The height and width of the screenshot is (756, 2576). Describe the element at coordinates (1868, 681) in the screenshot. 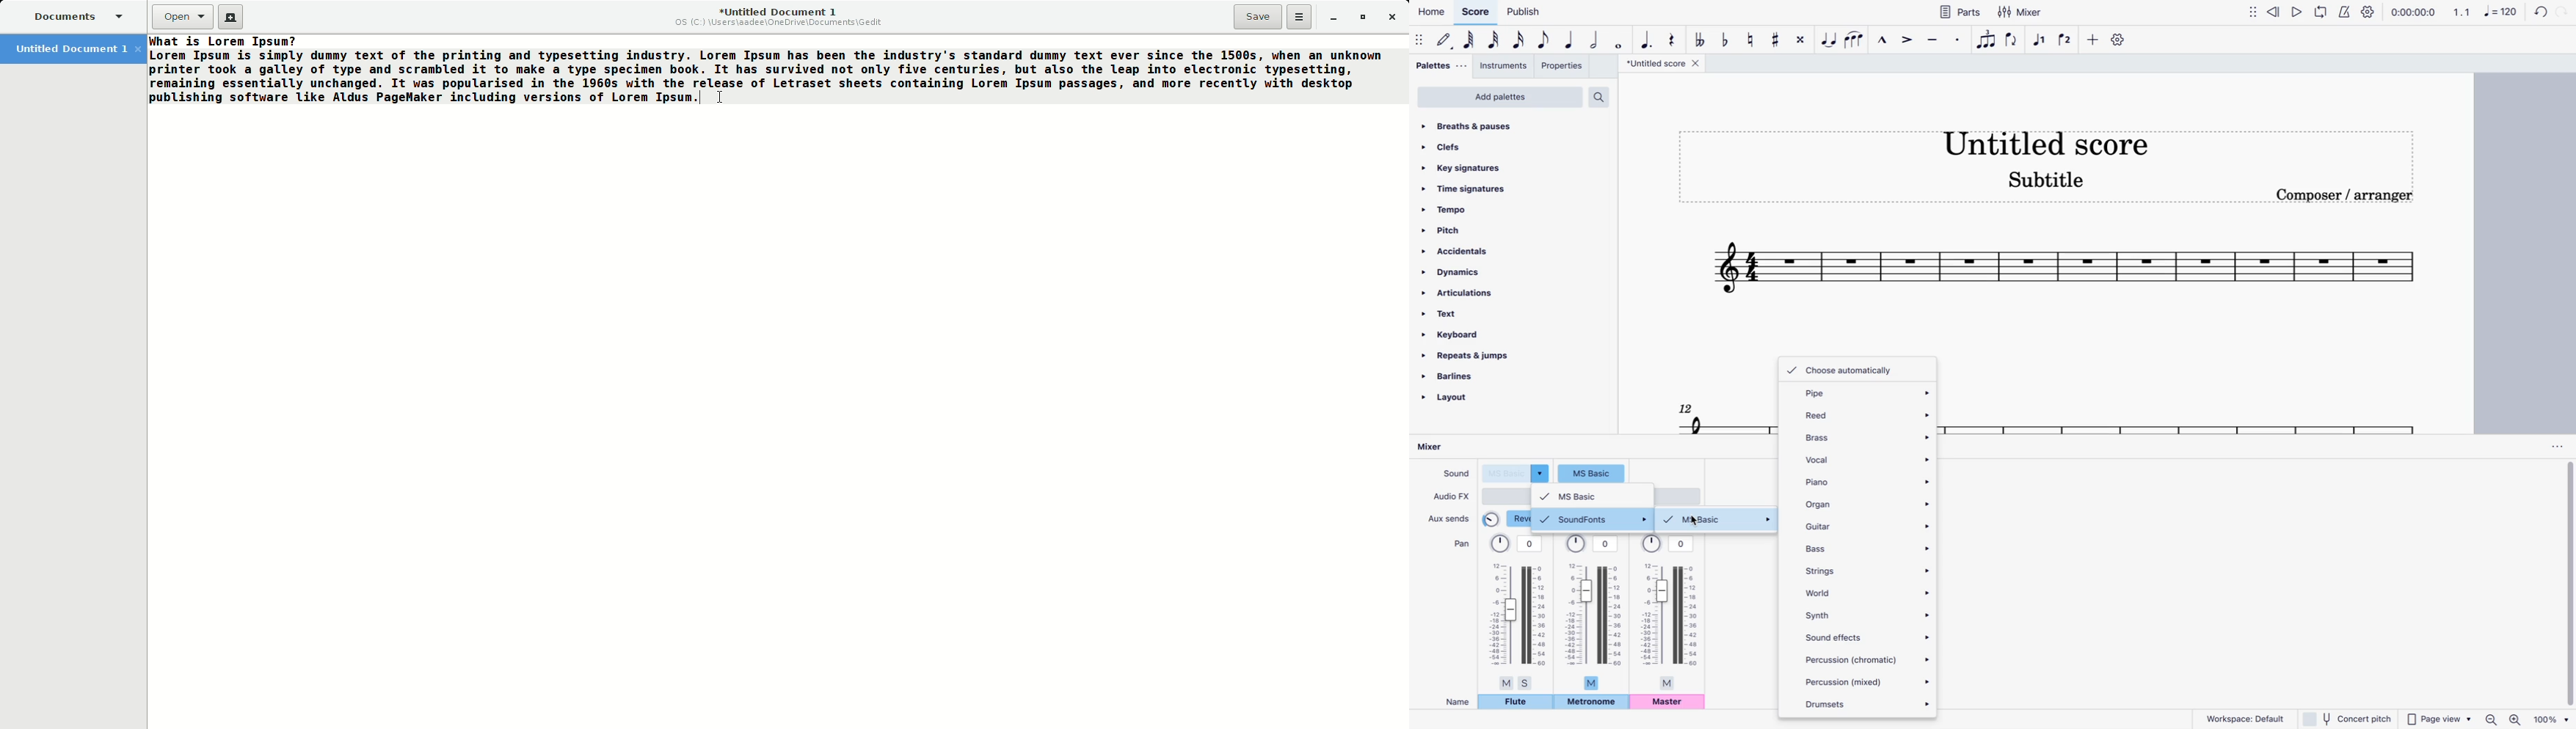

I see `percussion (mixed)` at that location.